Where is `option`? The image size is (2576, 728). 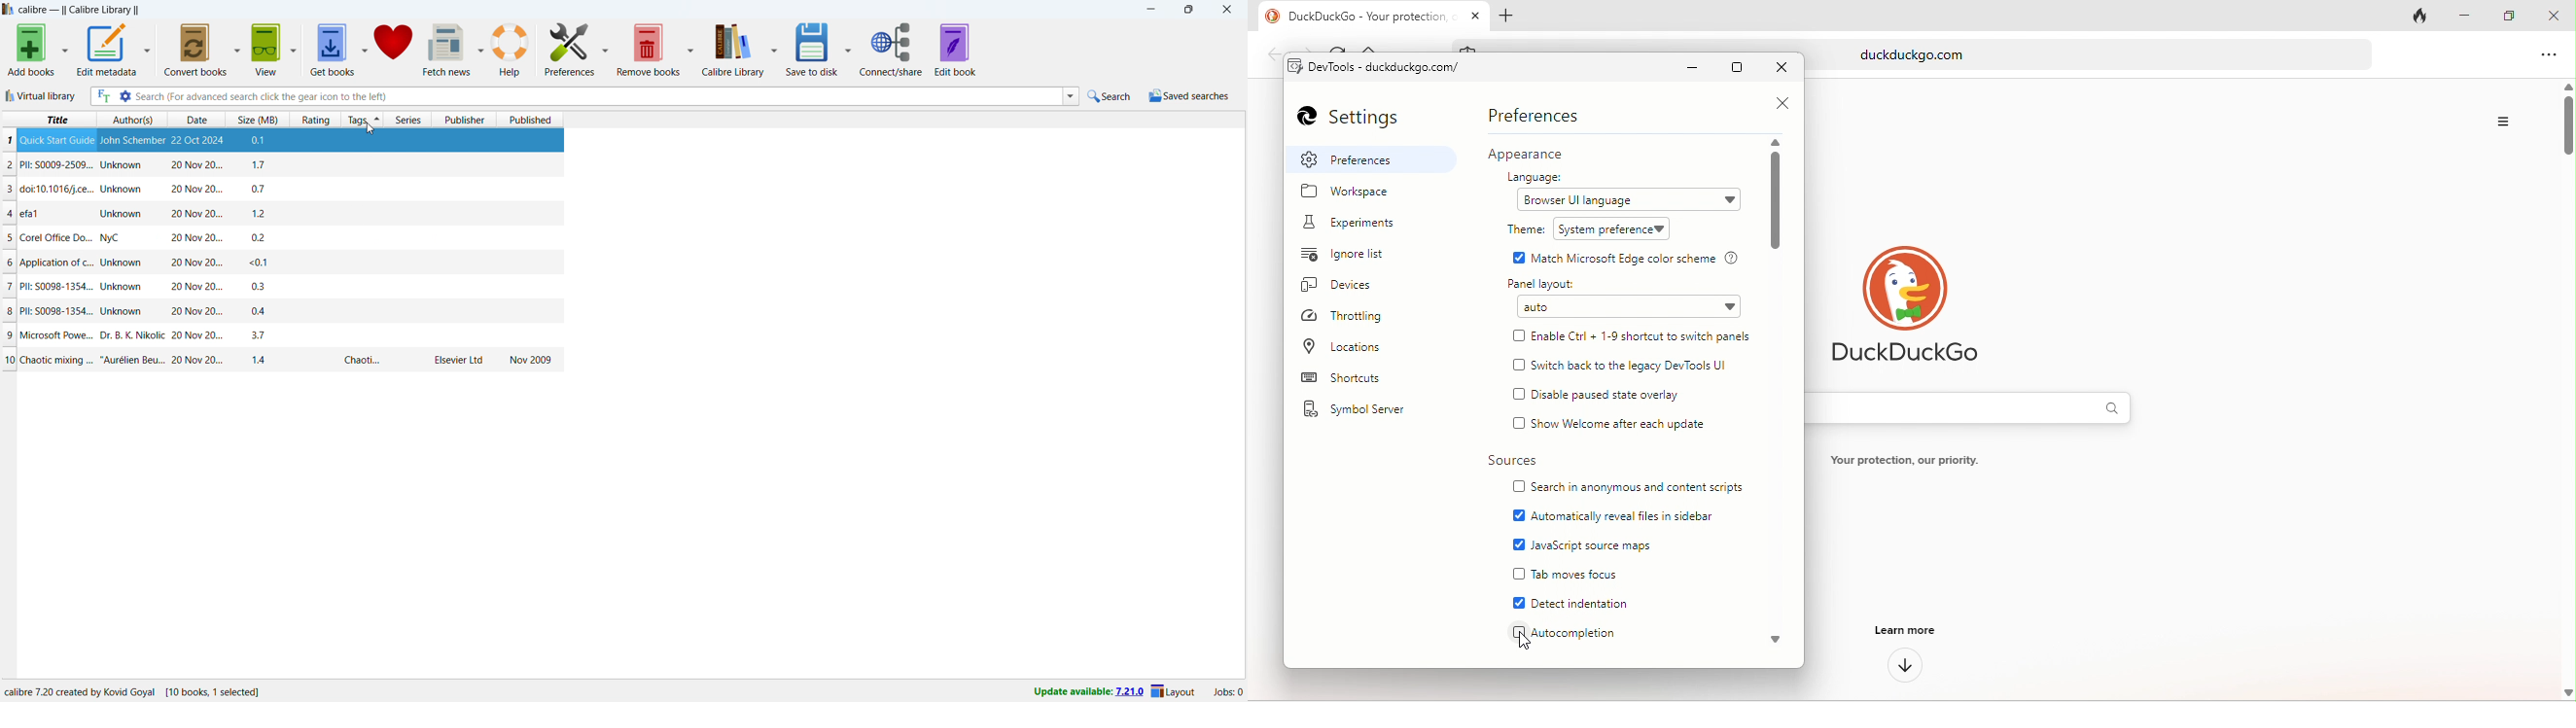
option is located at coordinates (2506, 122).